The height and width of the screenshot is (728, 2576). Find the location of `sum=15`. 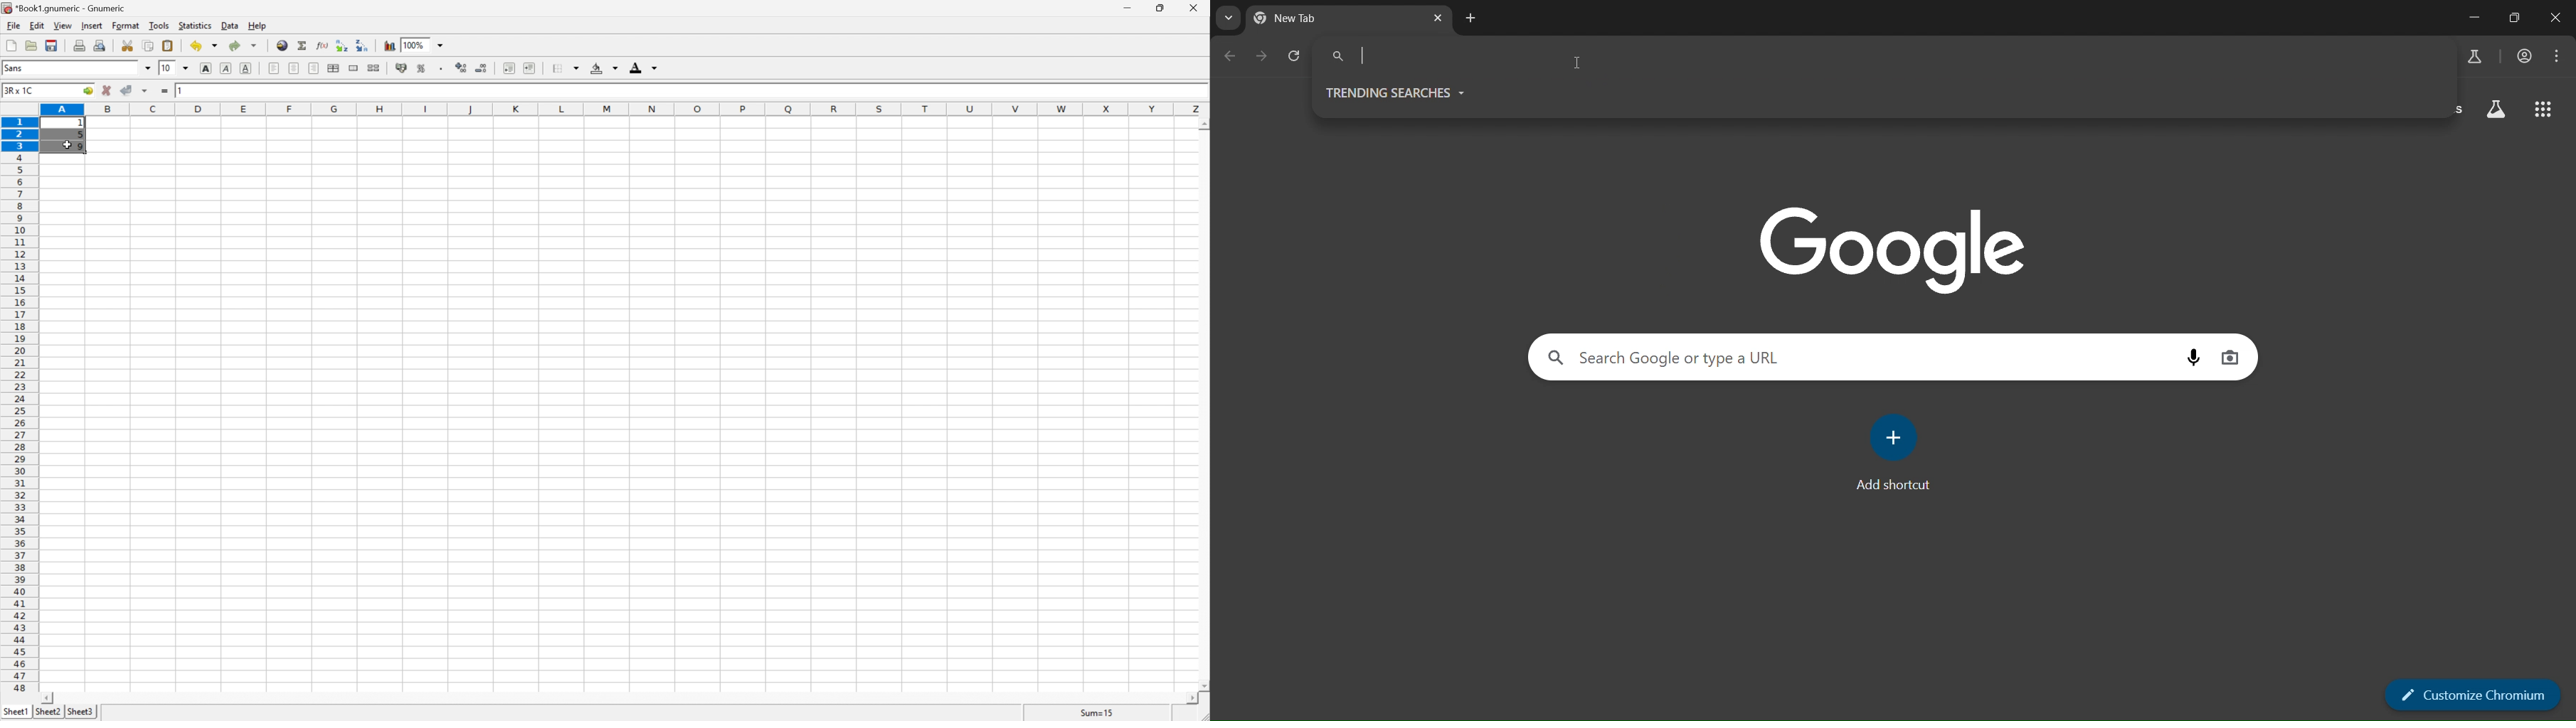

sum=15 is located at coordinates (1097, 712).